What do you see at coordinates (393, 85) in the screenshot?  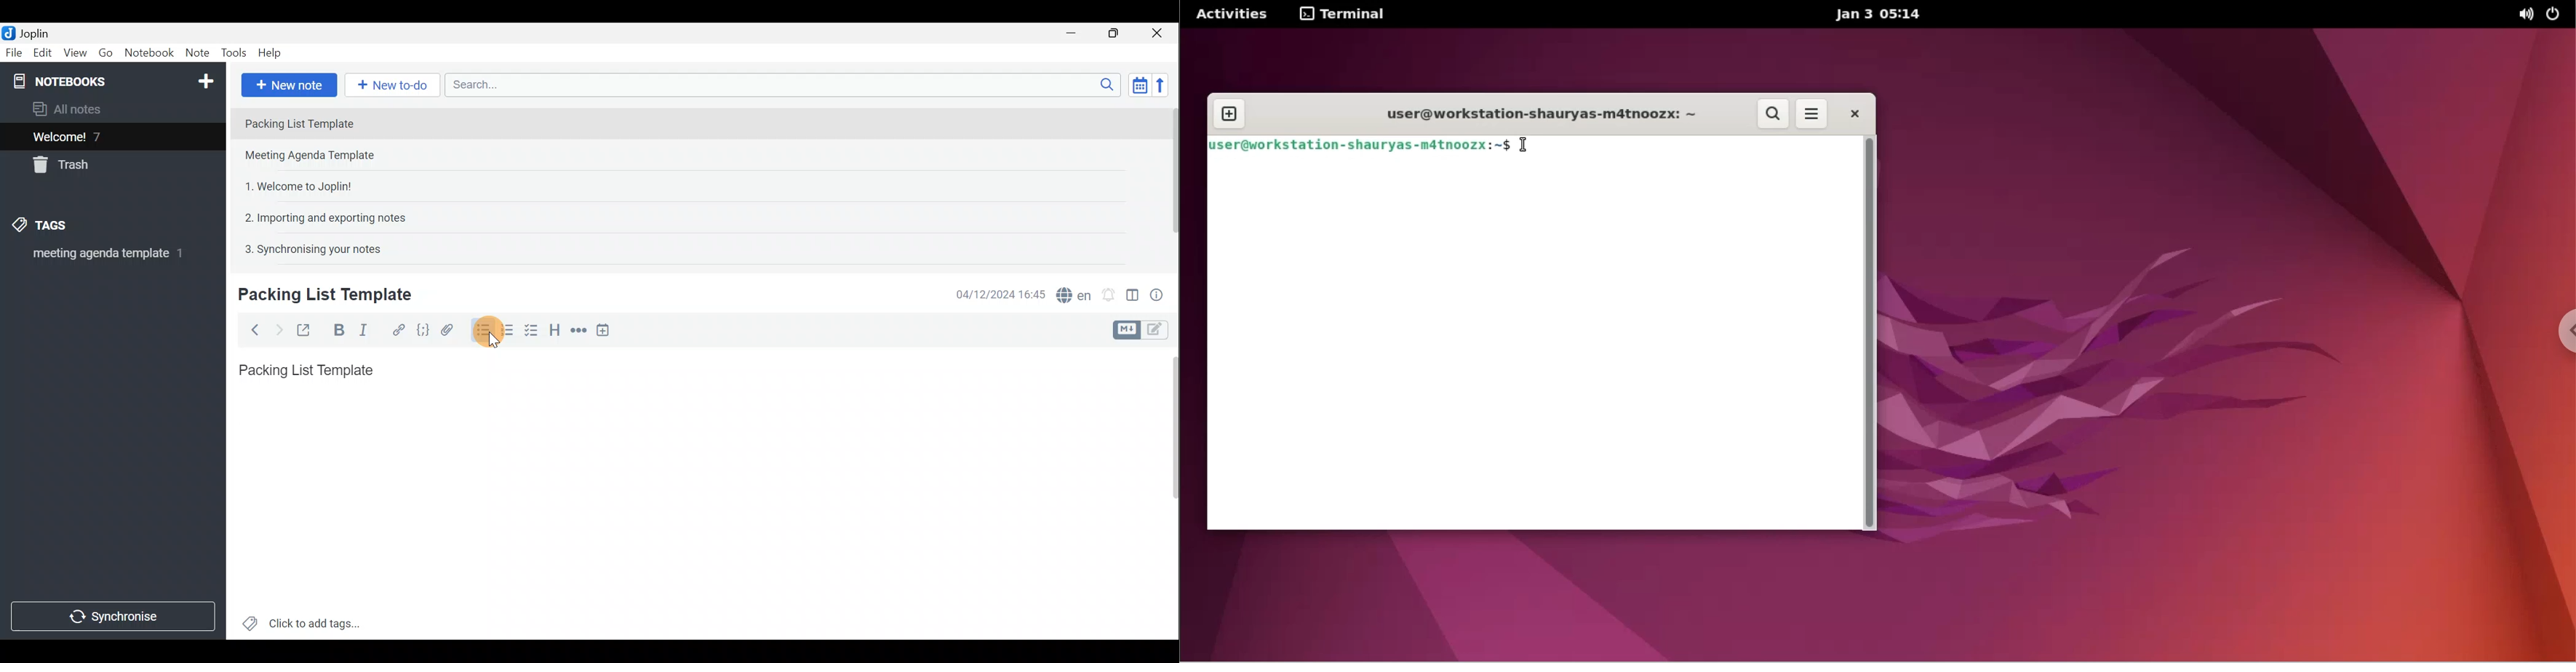 I see `New to-do` at bounding box center [393, 85].